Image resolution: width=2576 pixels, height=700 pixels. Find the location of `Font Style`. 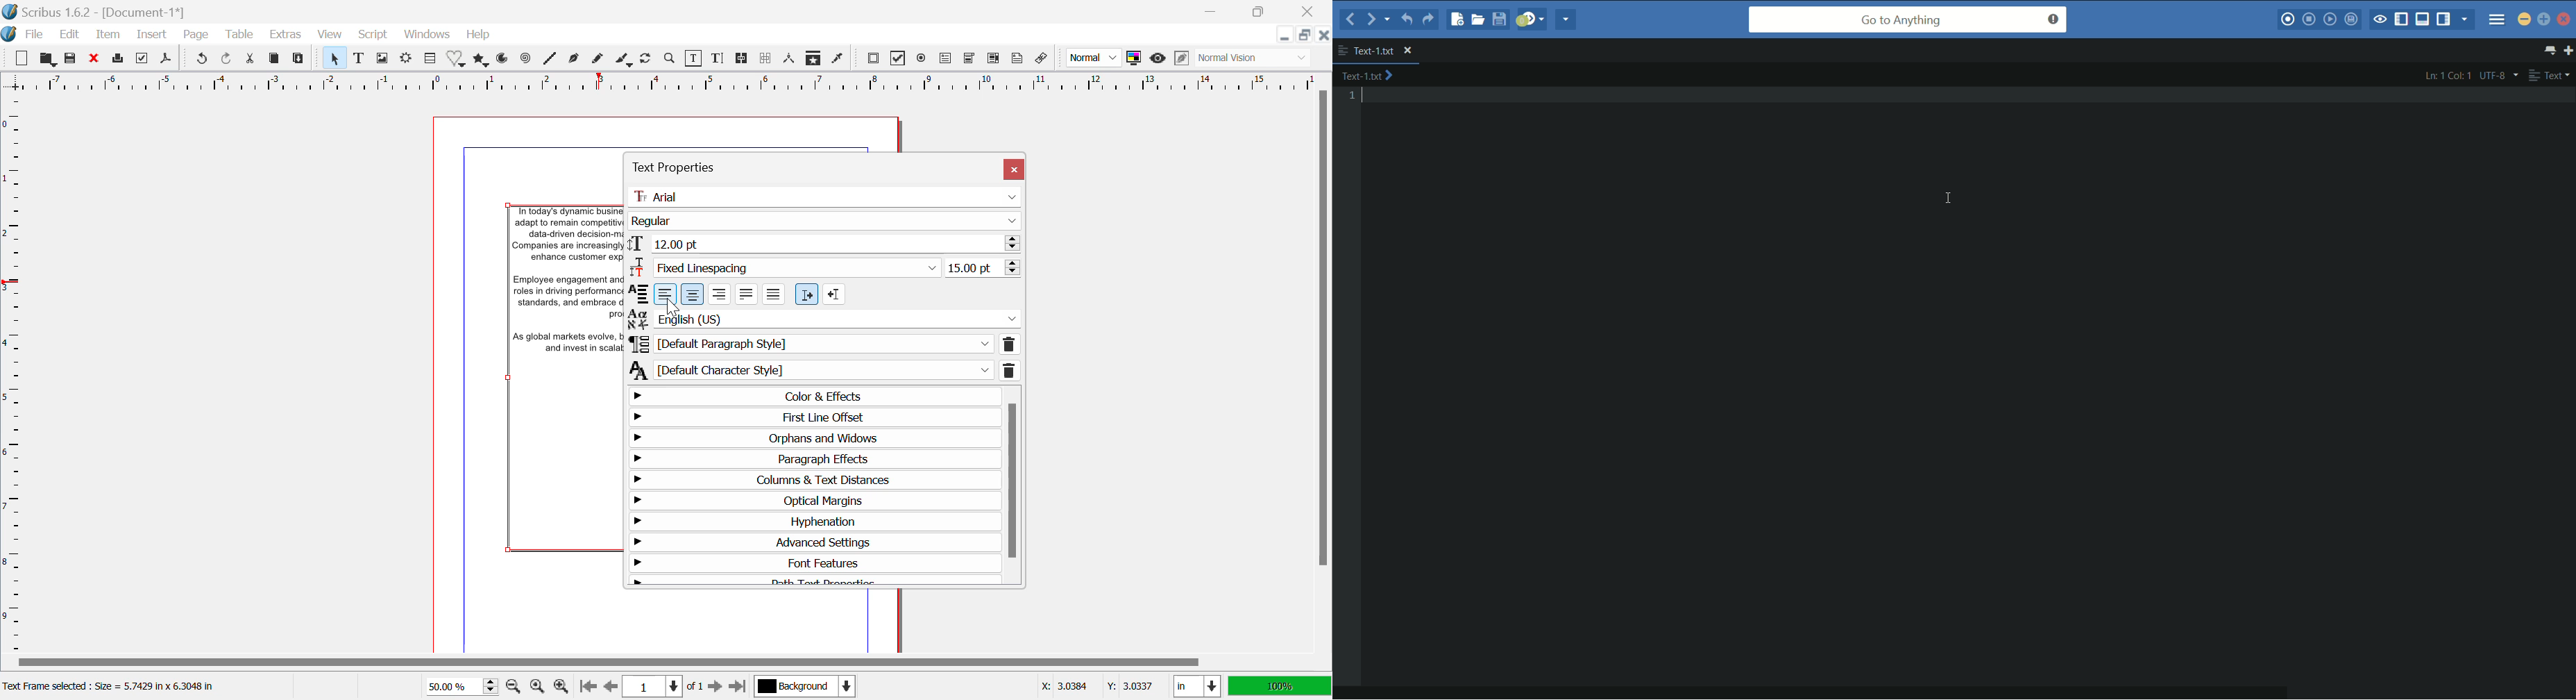

Font Style is located at coordinates (823, 222).